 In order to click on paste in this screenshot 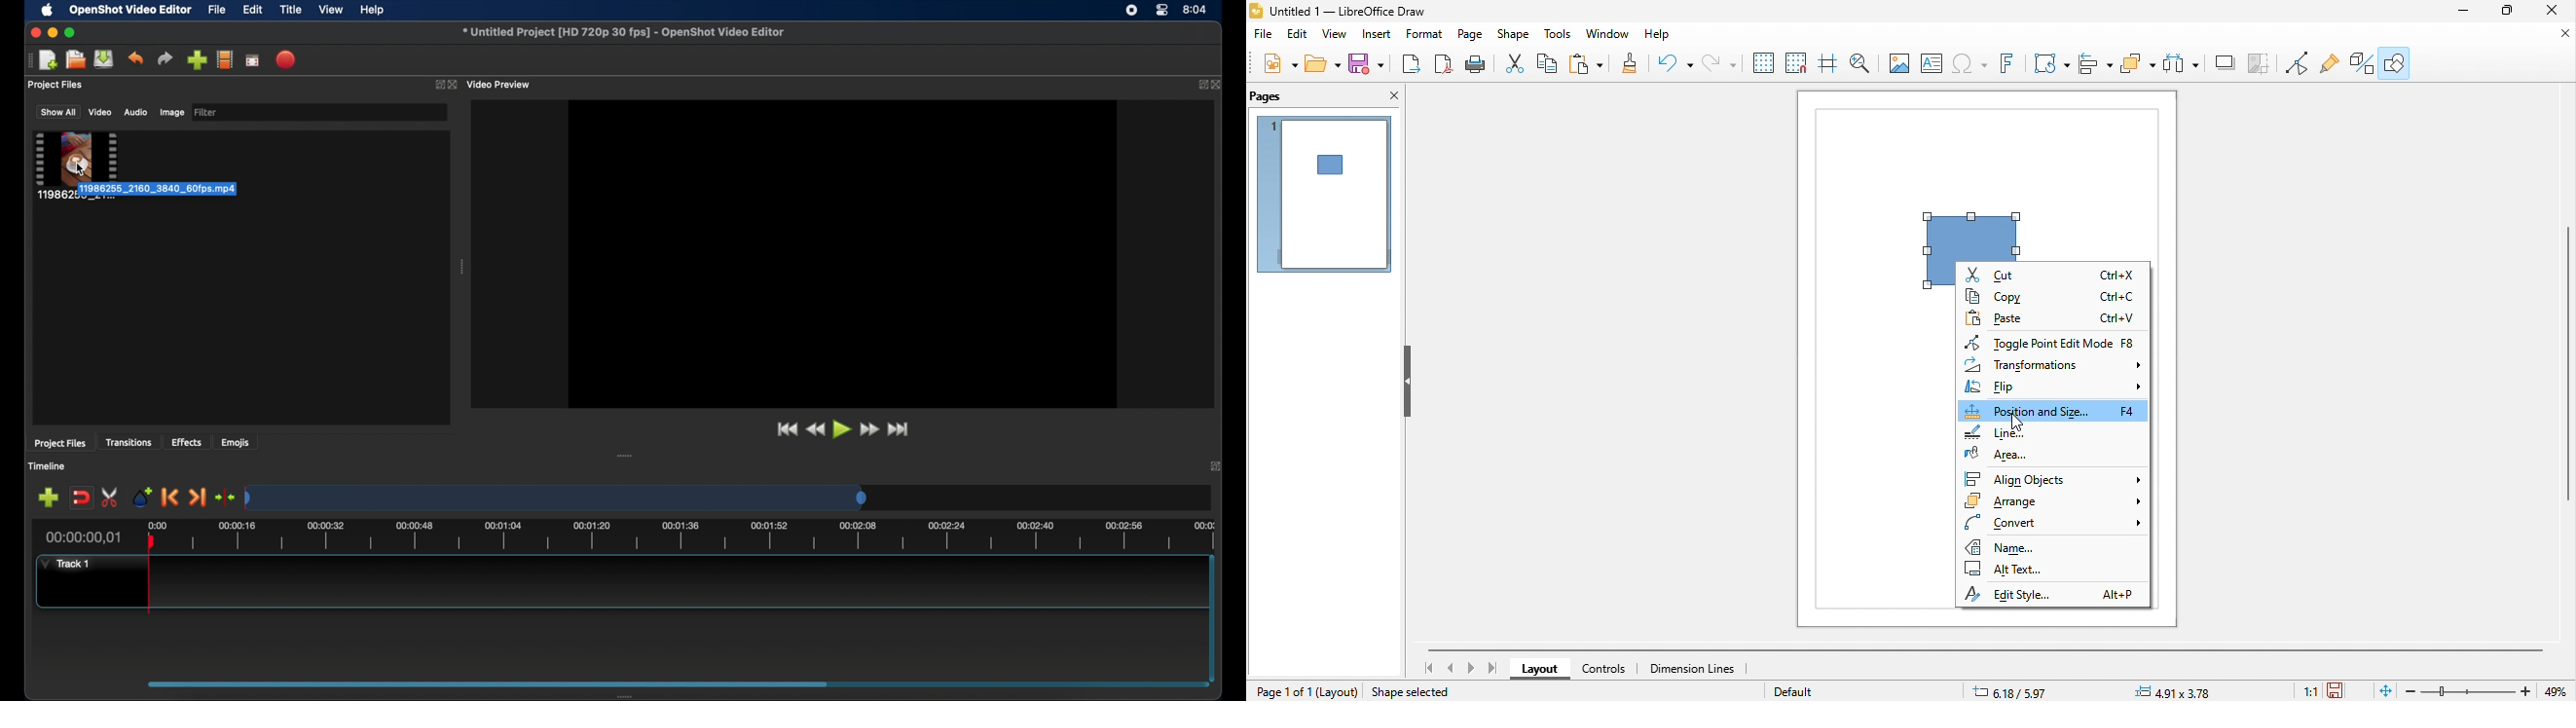, I will do `click(1590, 64)`.